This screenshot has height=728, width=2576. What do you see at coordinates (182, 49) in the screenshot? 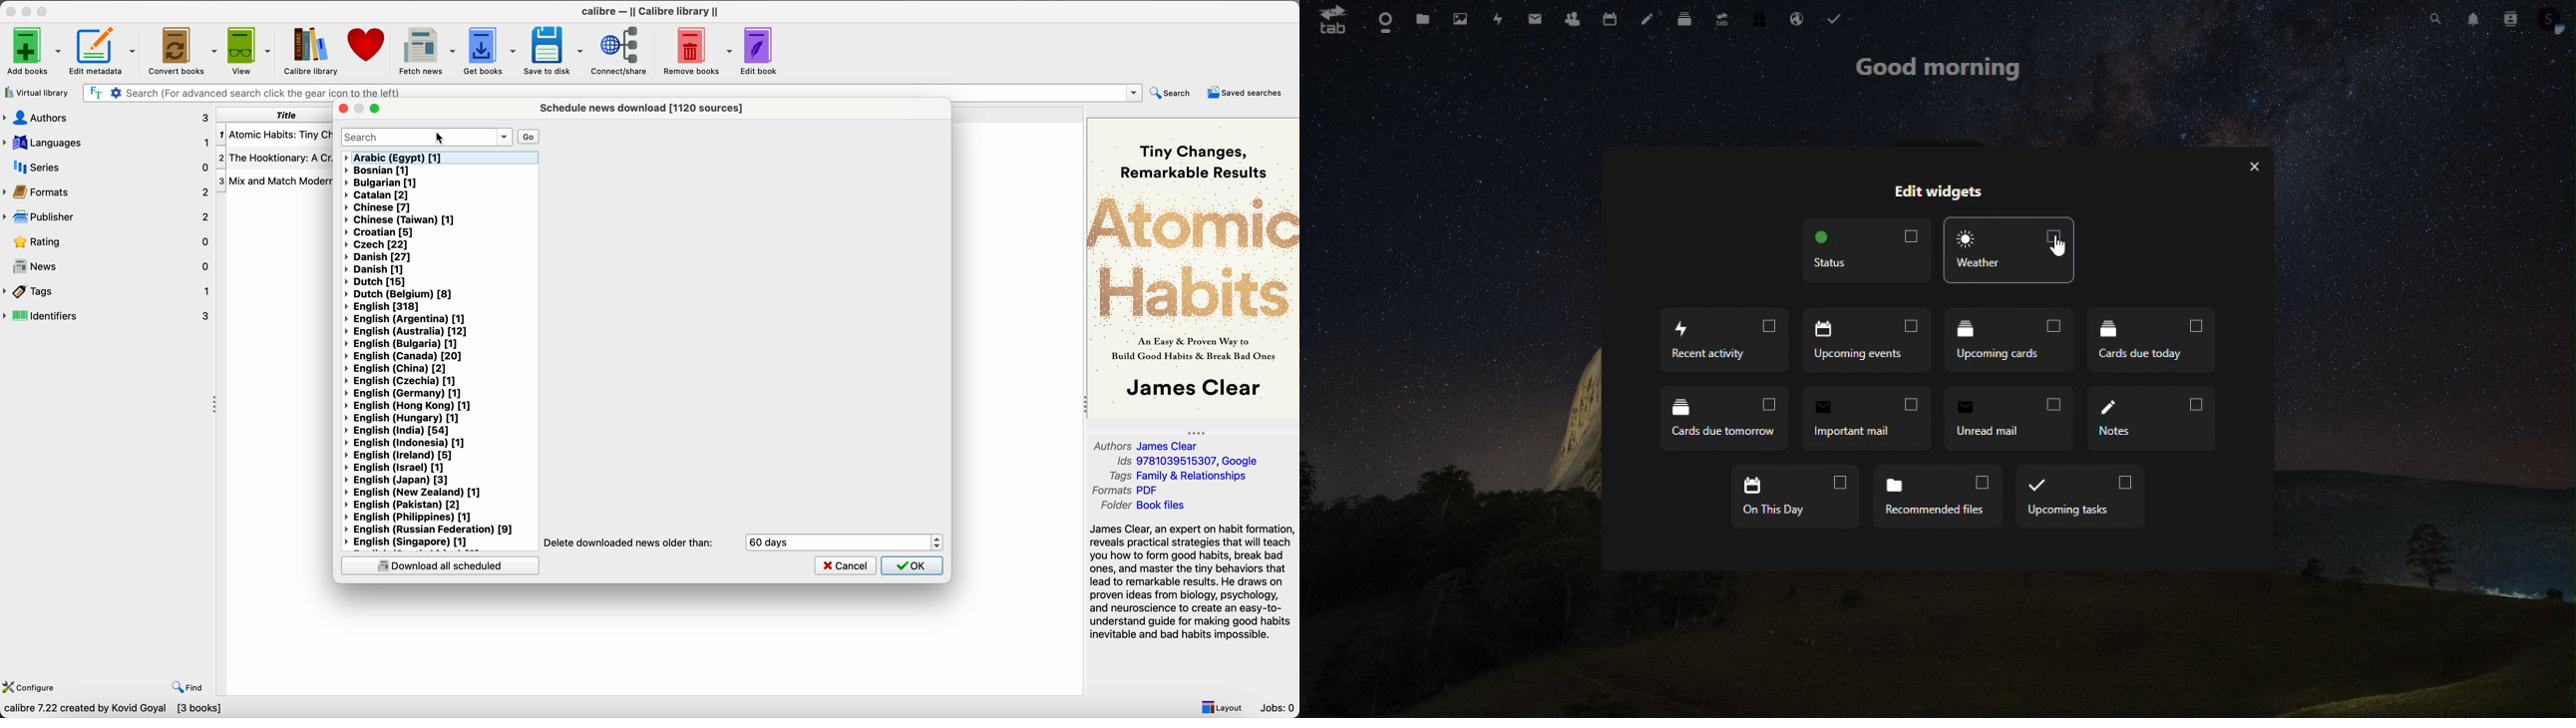
I see `convert books` at bounding box center [182, 49].